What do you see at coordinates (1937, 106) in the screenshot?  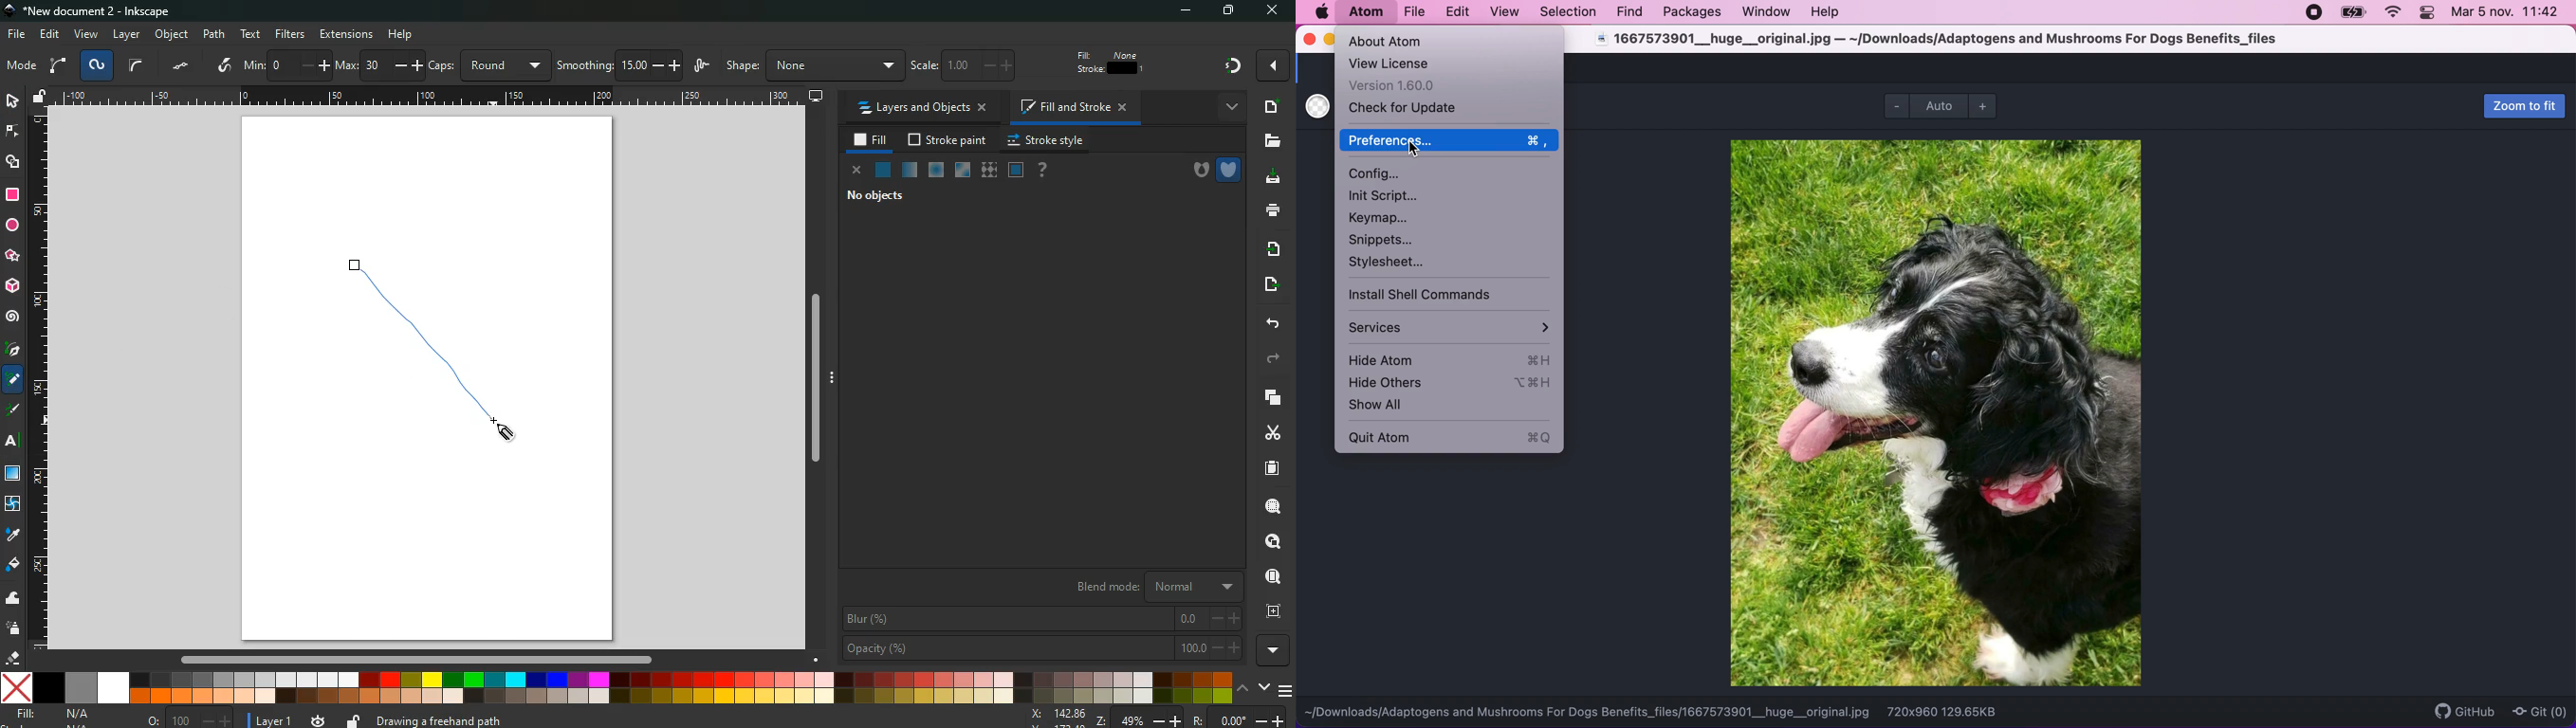 I see `auto` at bounding box center [1937, 106].